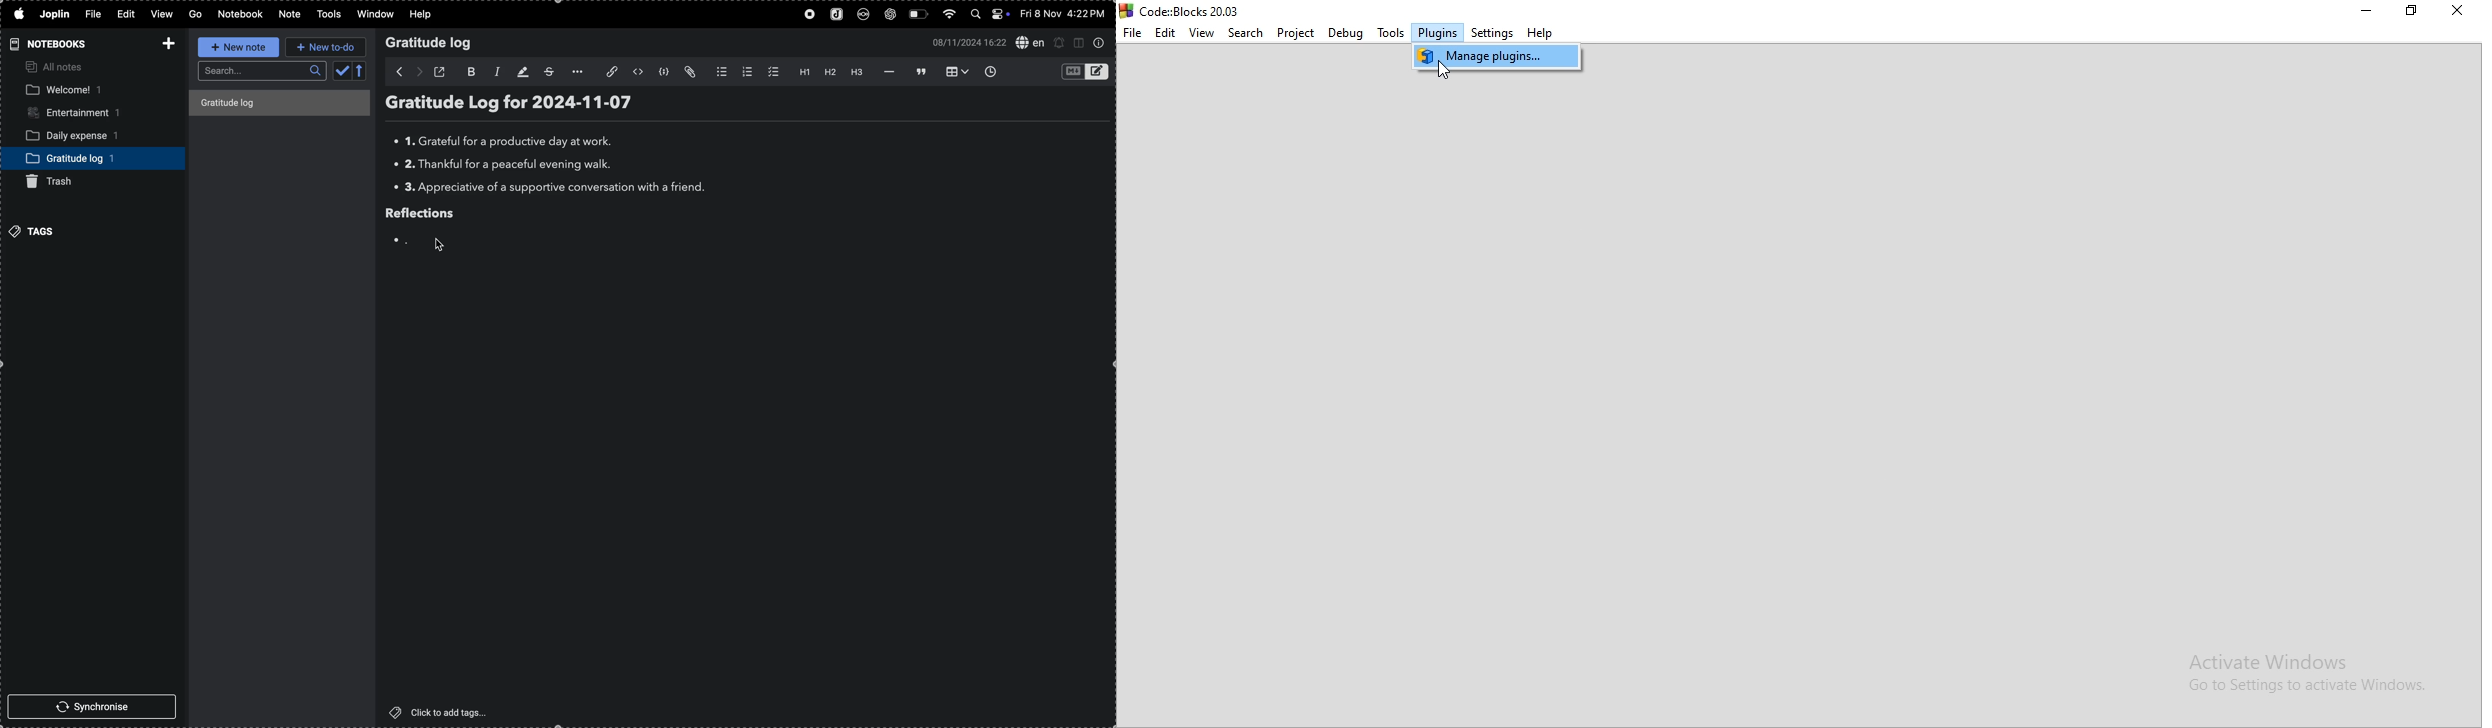  What do you see at coordinates (195, 14) in the screenshot?
I see `Go` at bounding box center [195, 14].